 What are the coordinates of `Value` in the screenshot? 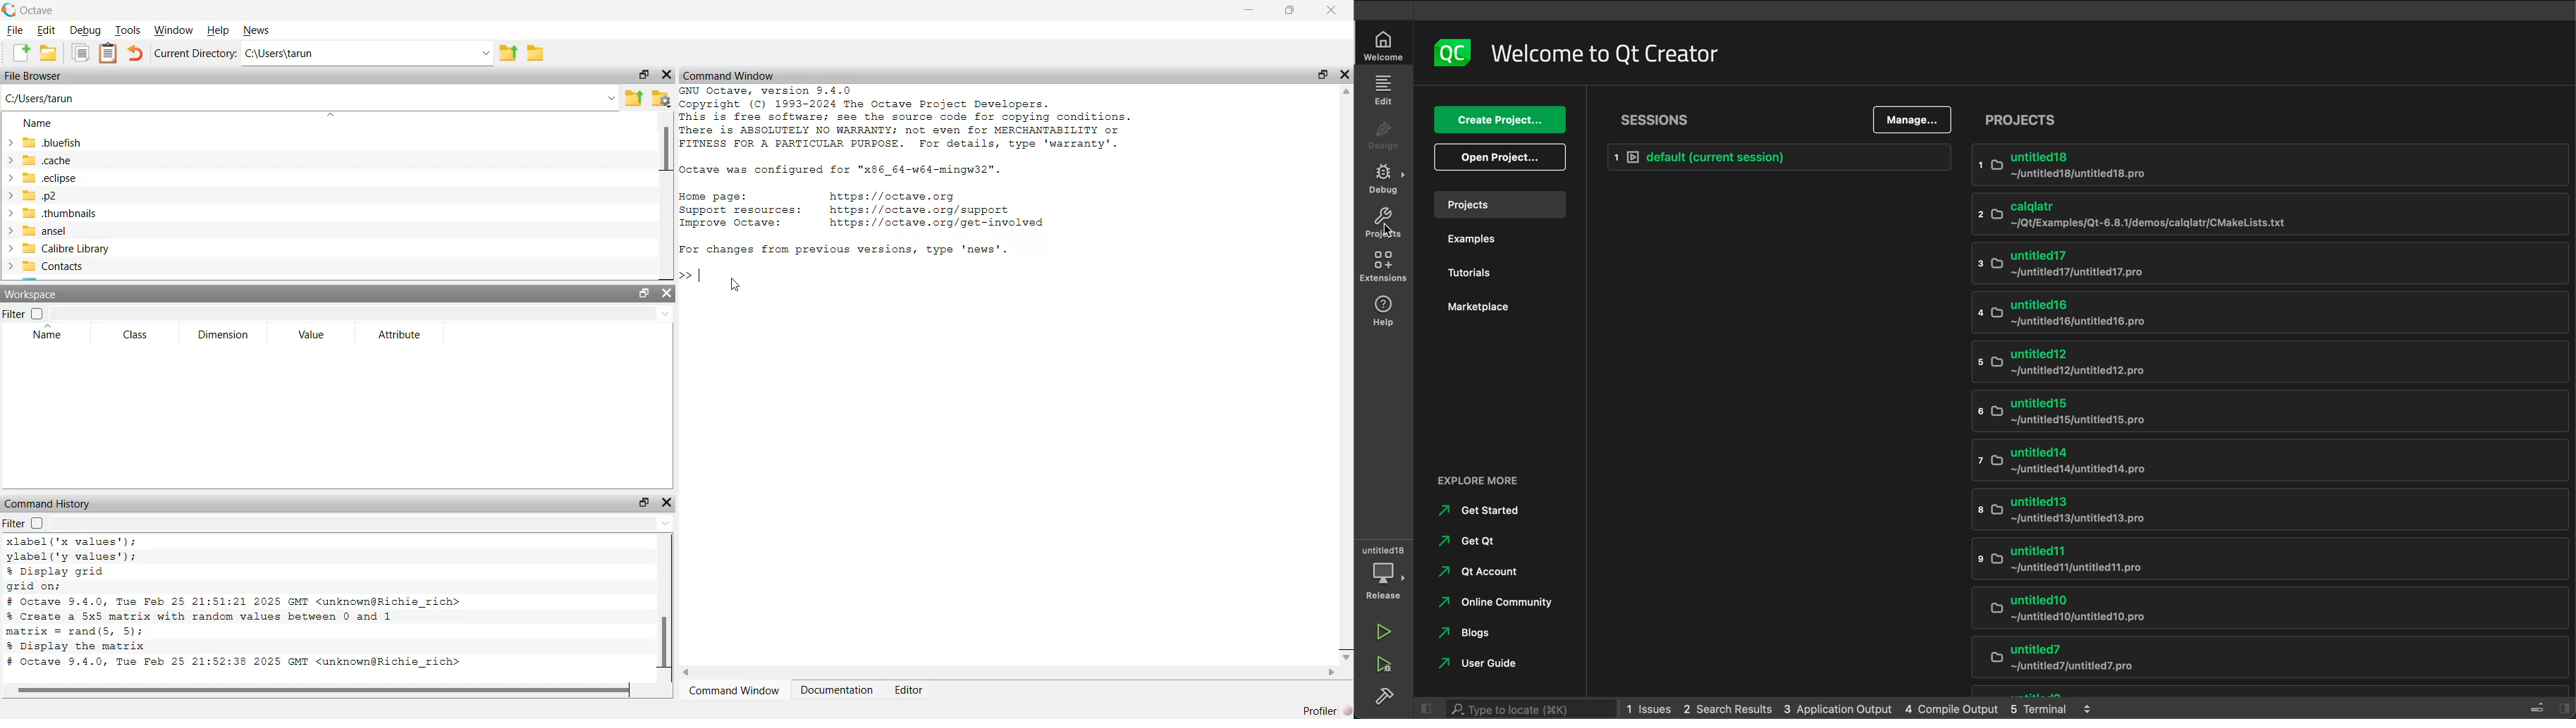 It's located at (307, 334).